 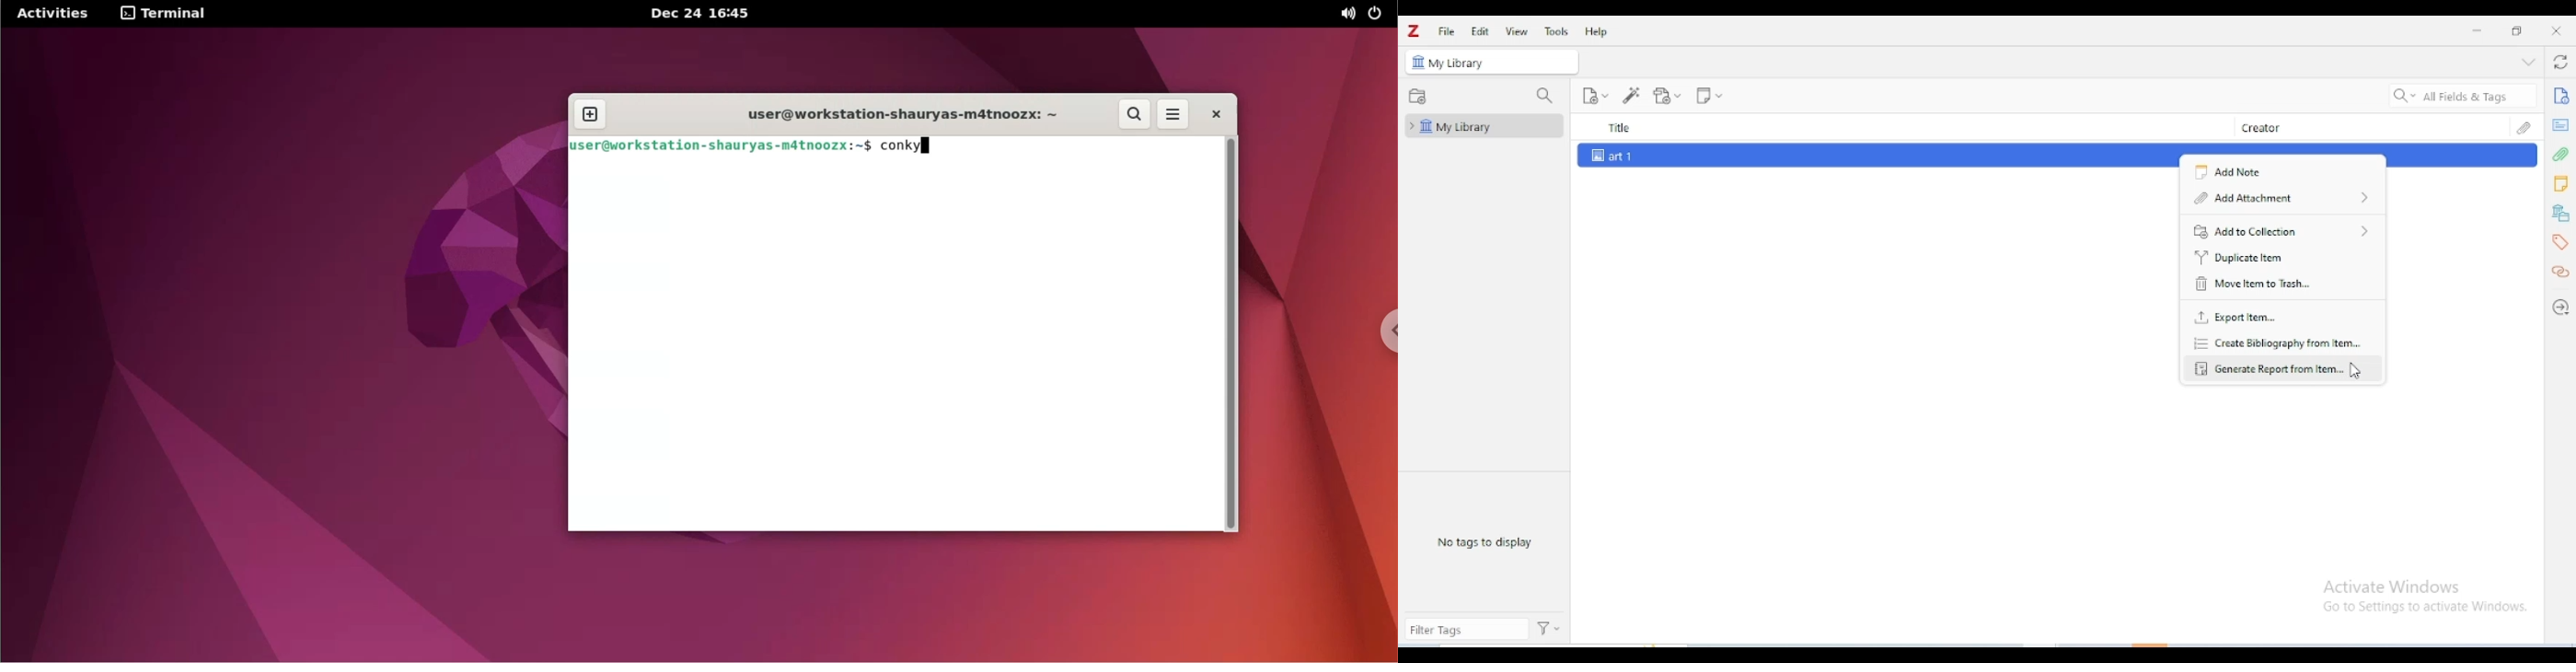 I want to click on add attachment, so click(x=1667, y=96).